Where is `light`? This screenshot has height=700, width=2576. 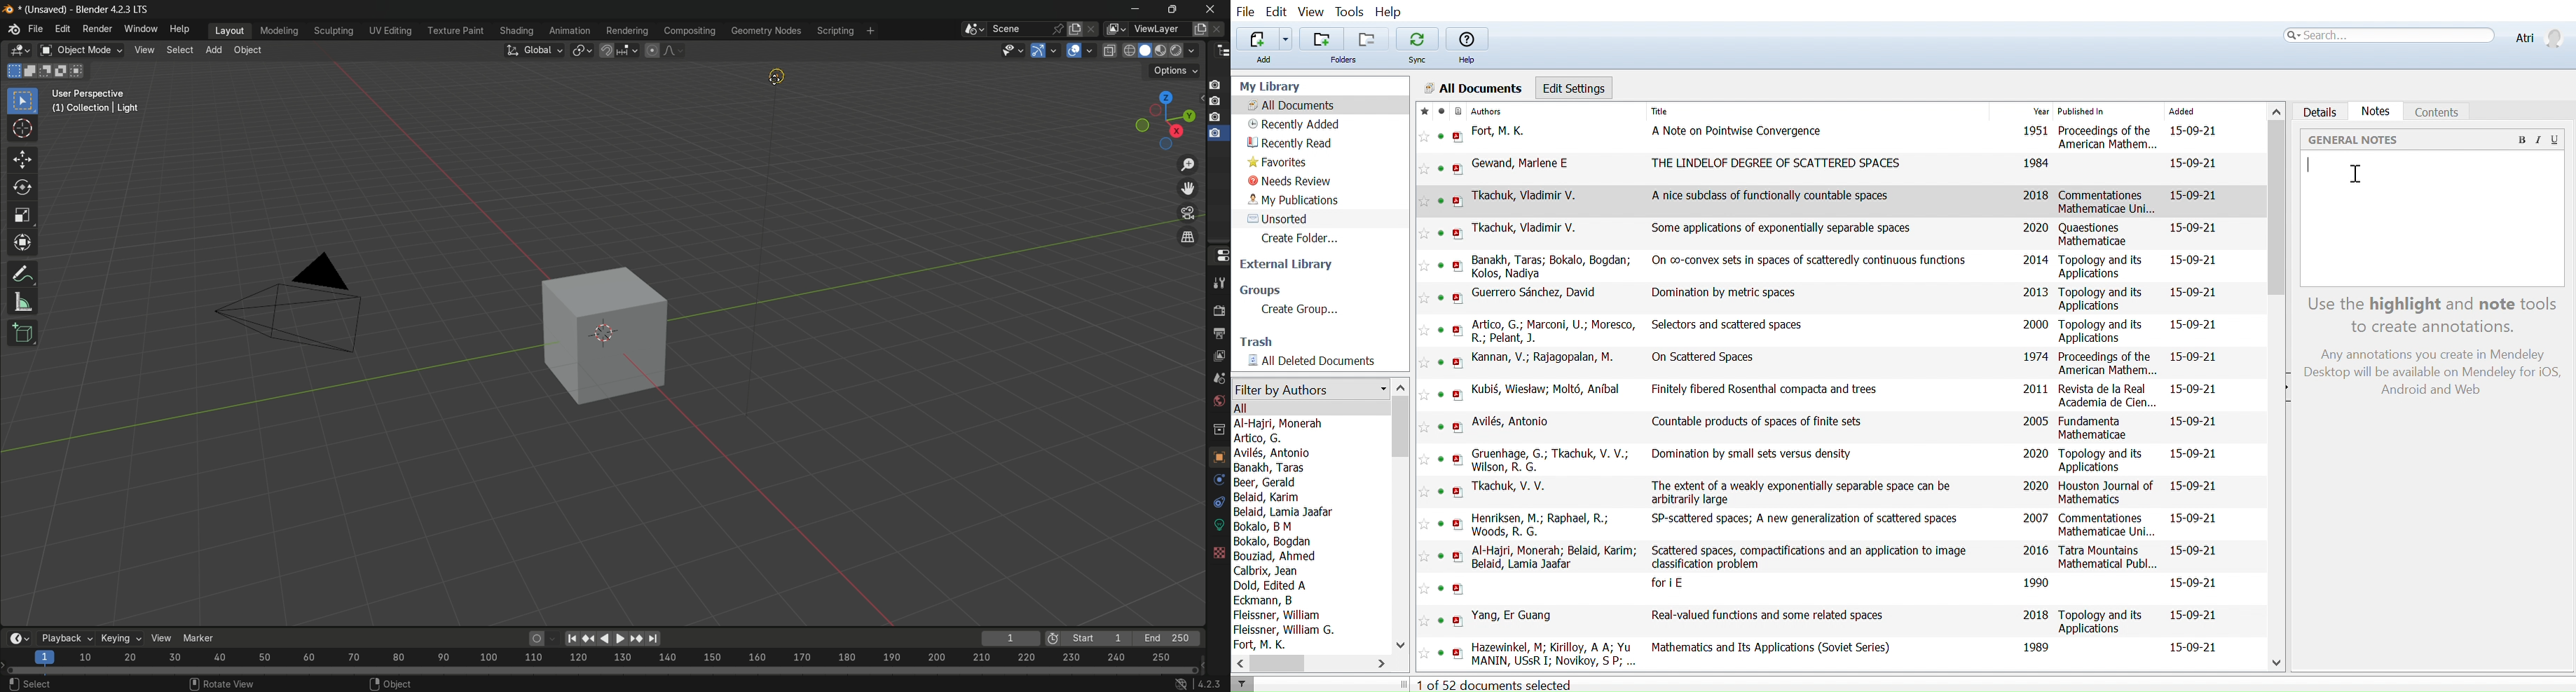
light is located at coordinates (787, 78).